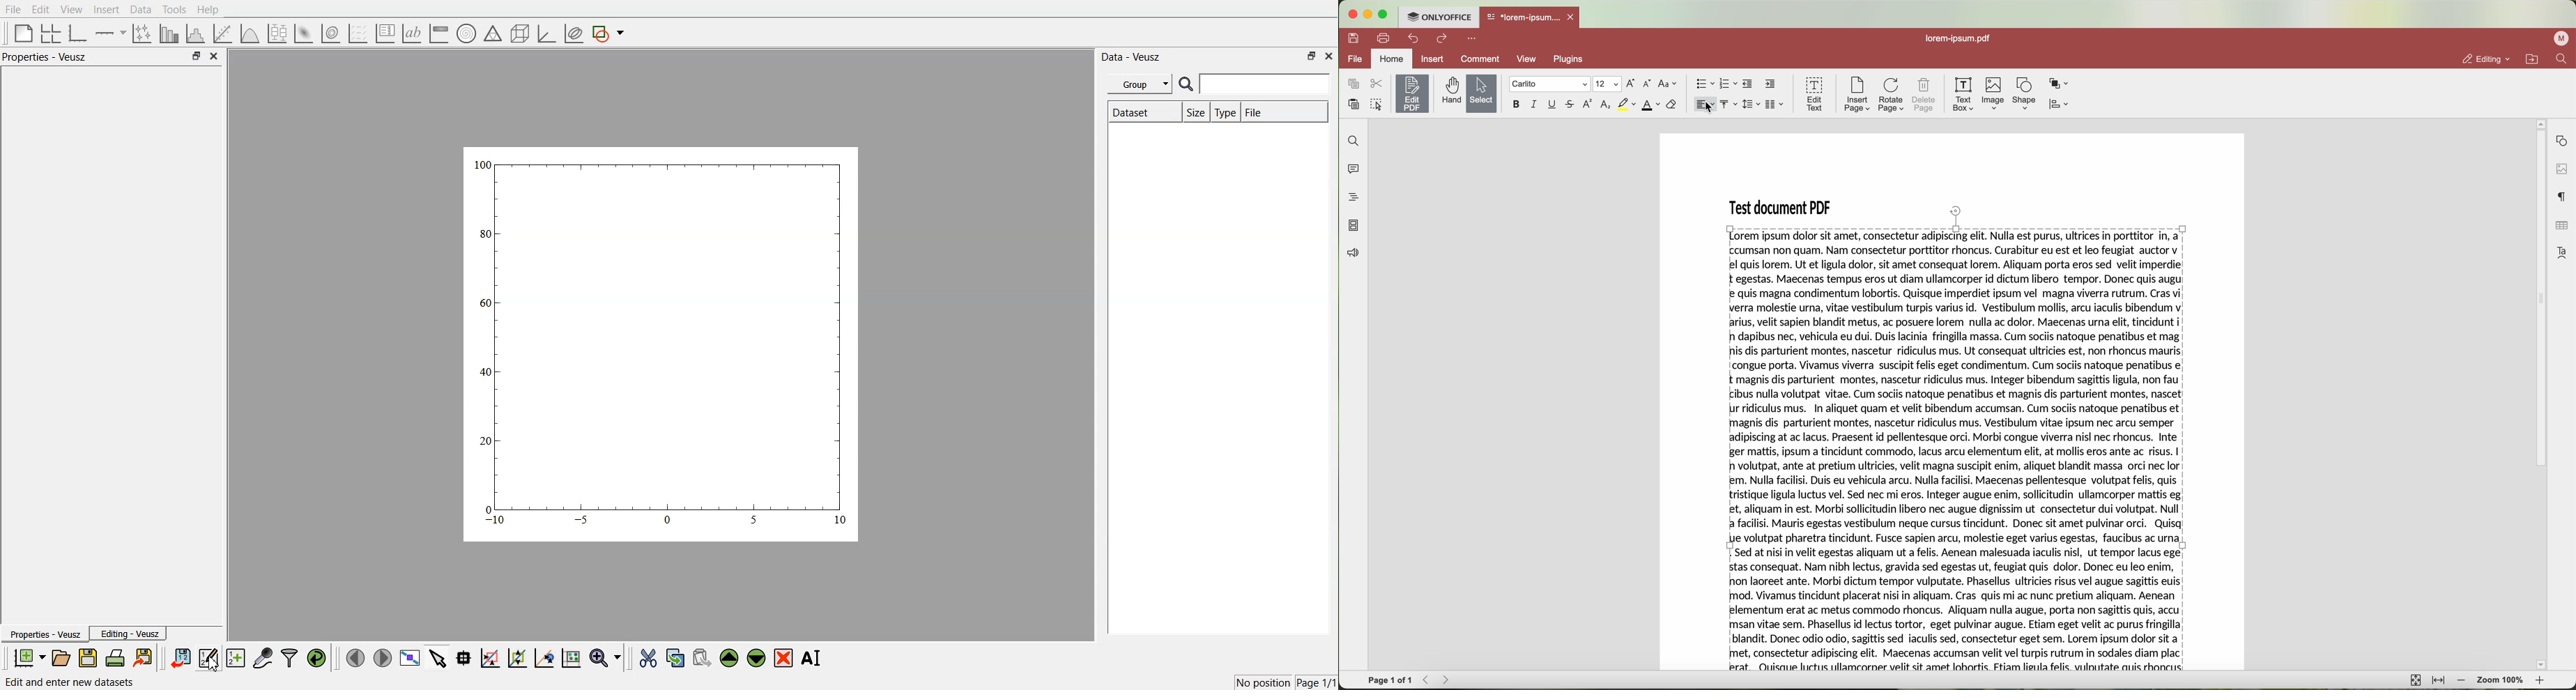  Describe the element at coordinates (79, 33) in the screenshot. I see `base graphs` at that location.